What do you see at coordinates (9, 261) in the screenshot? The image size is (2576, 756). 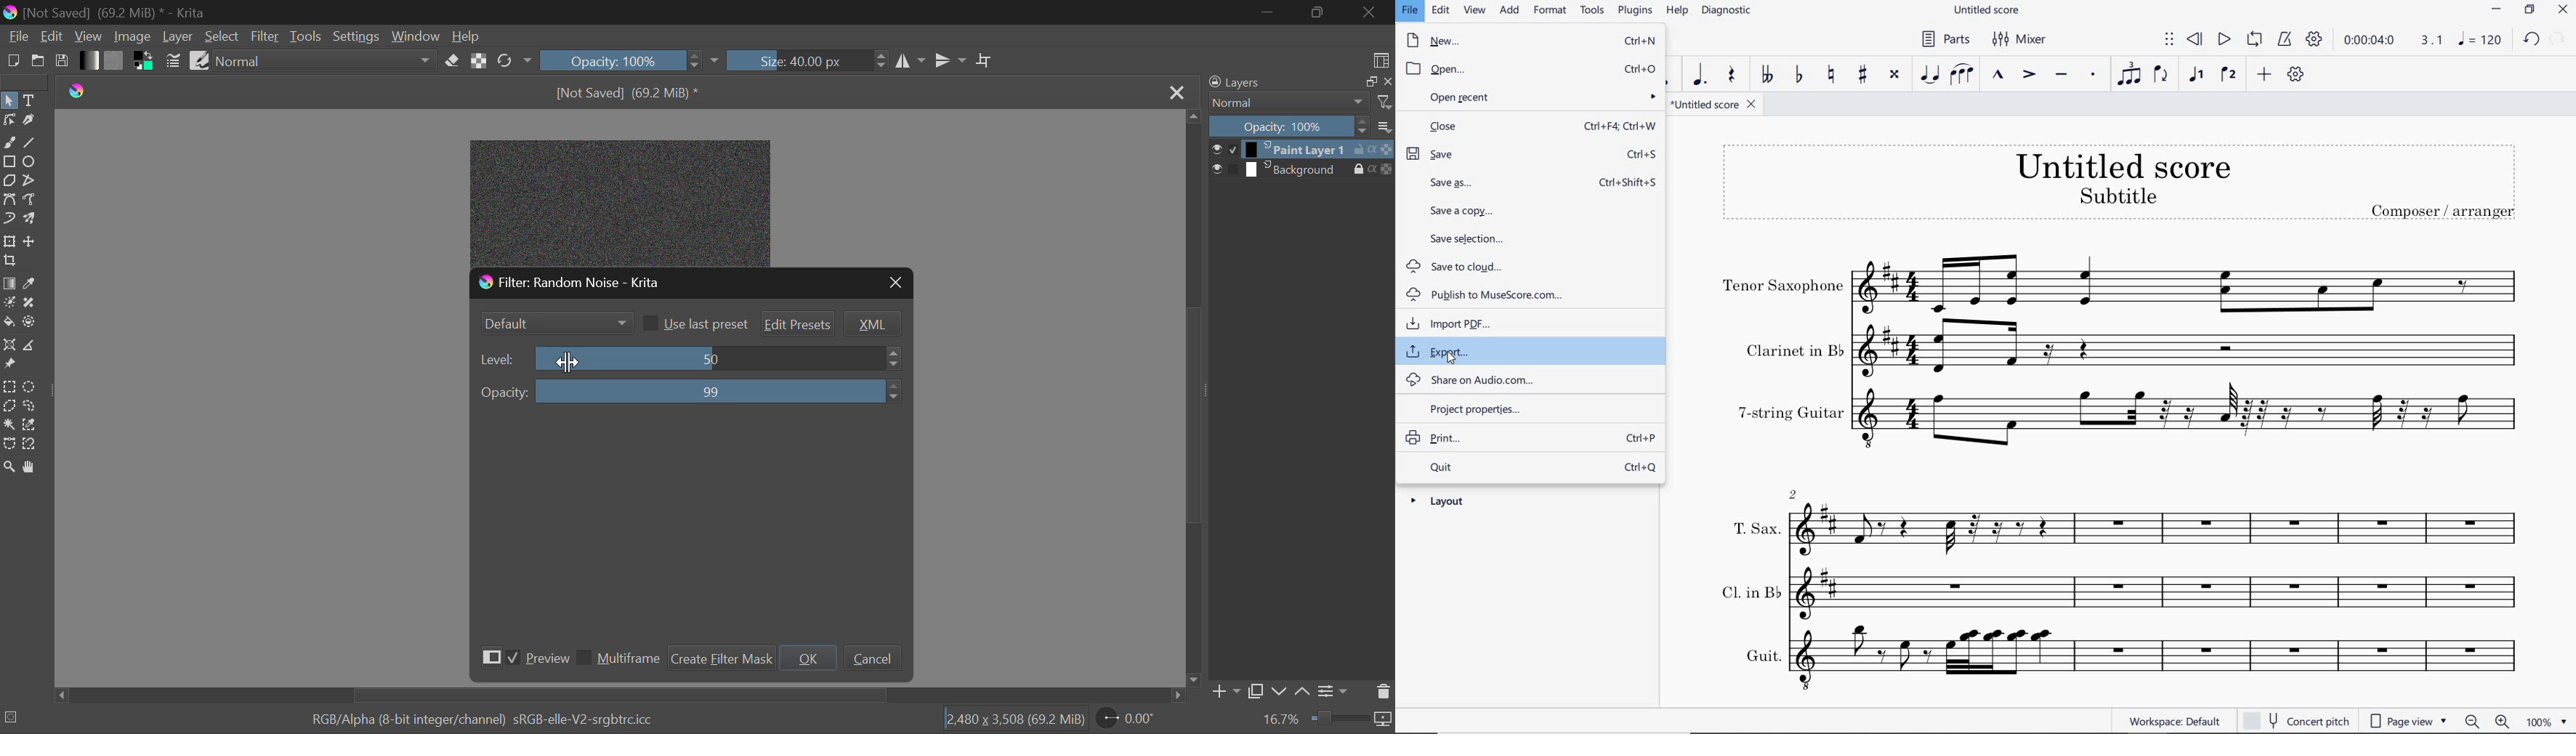 I see `Crop` at bounding box center [9, 261].